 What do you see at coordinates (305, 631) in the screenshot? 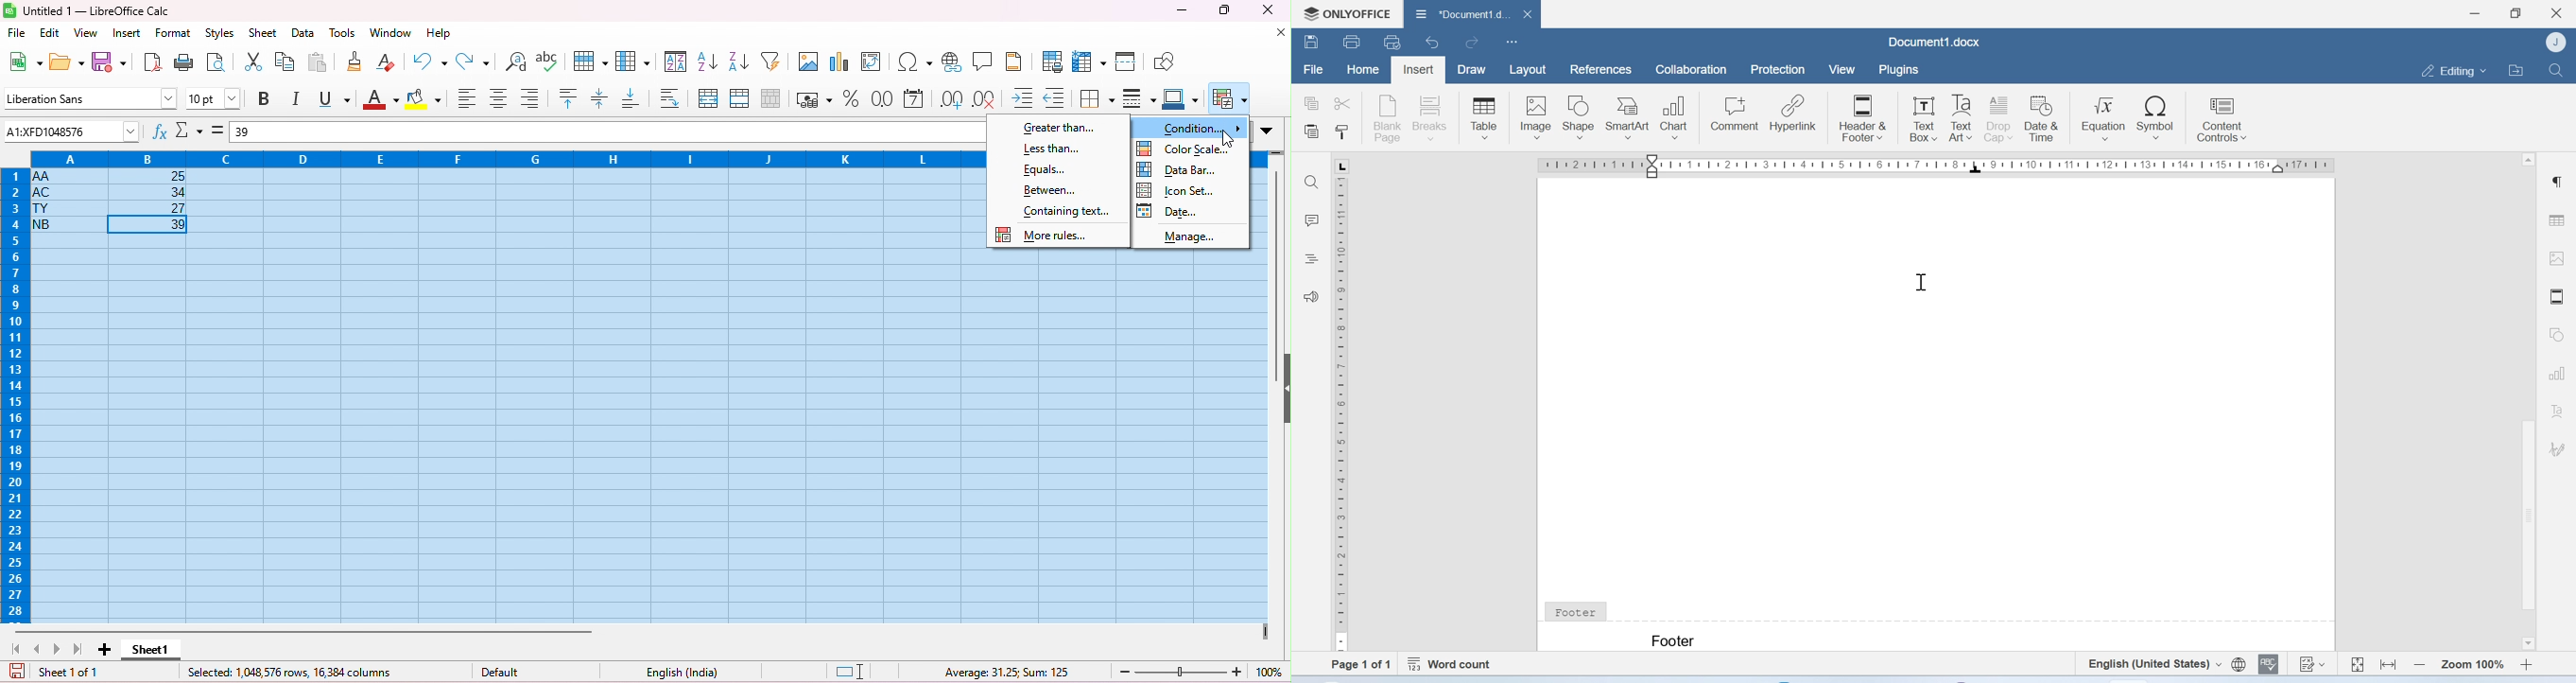
I see `horizontal scroll bar` at bounding box center [305, 631].